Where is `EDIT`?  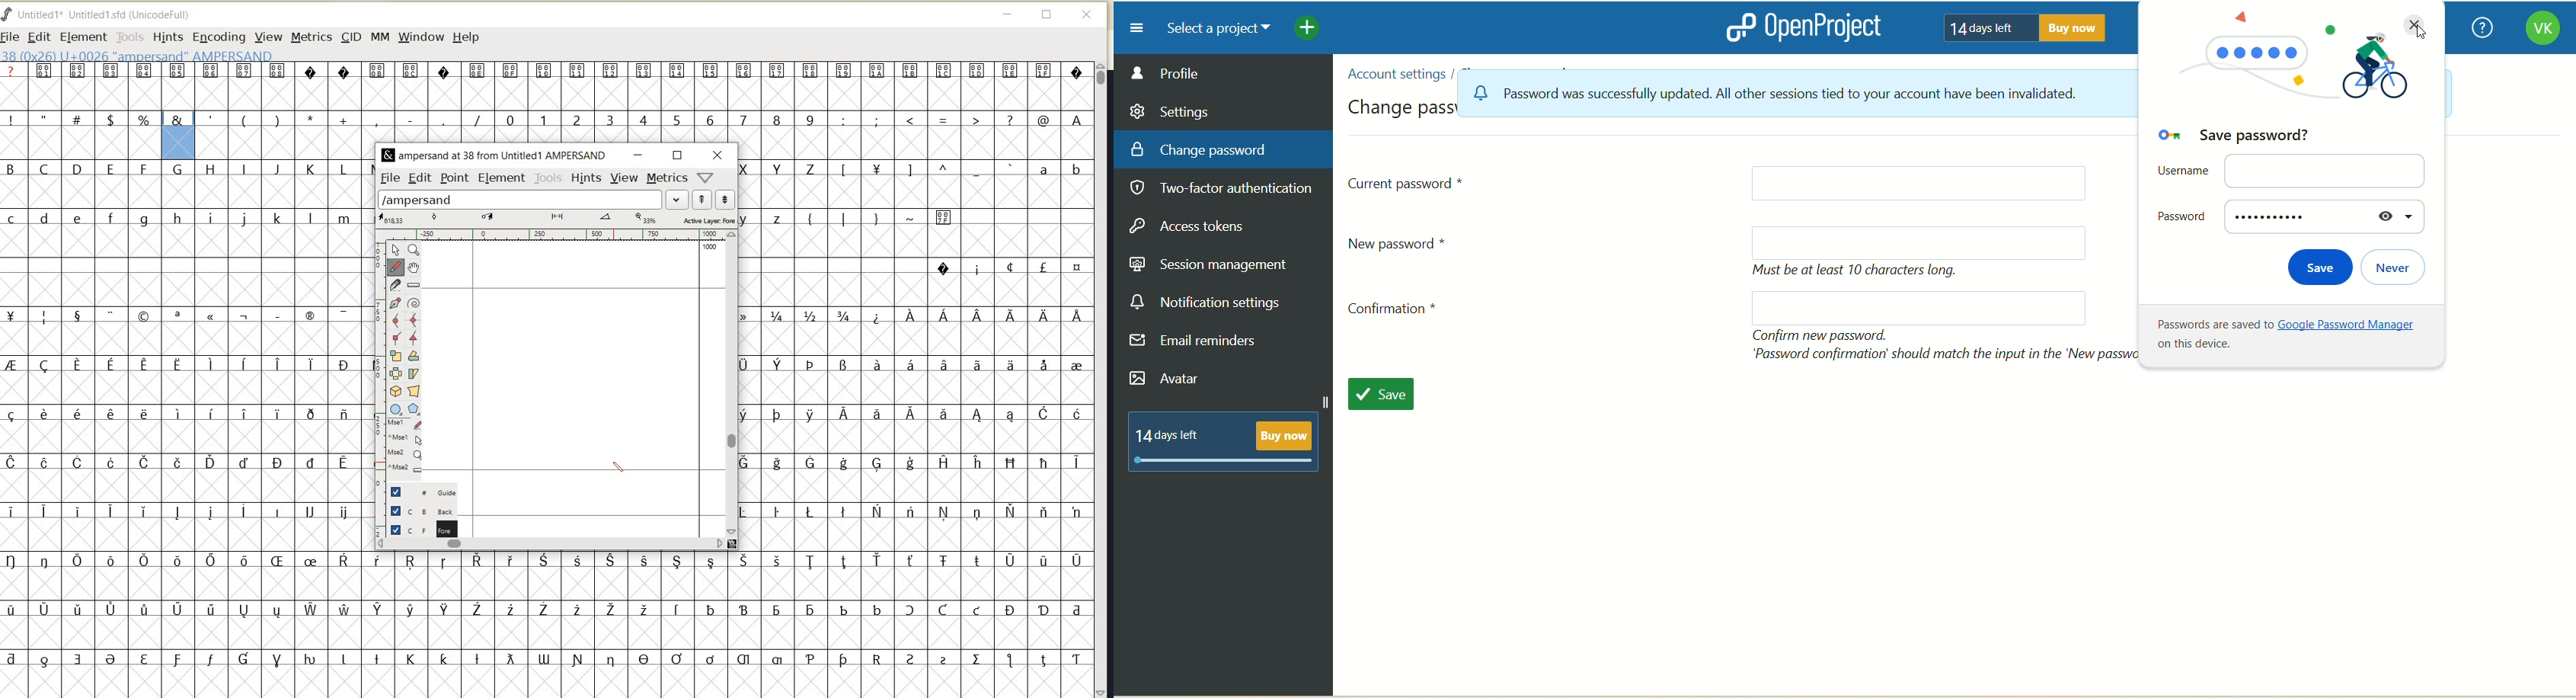 EDIT is located at coordinates (37, 36).